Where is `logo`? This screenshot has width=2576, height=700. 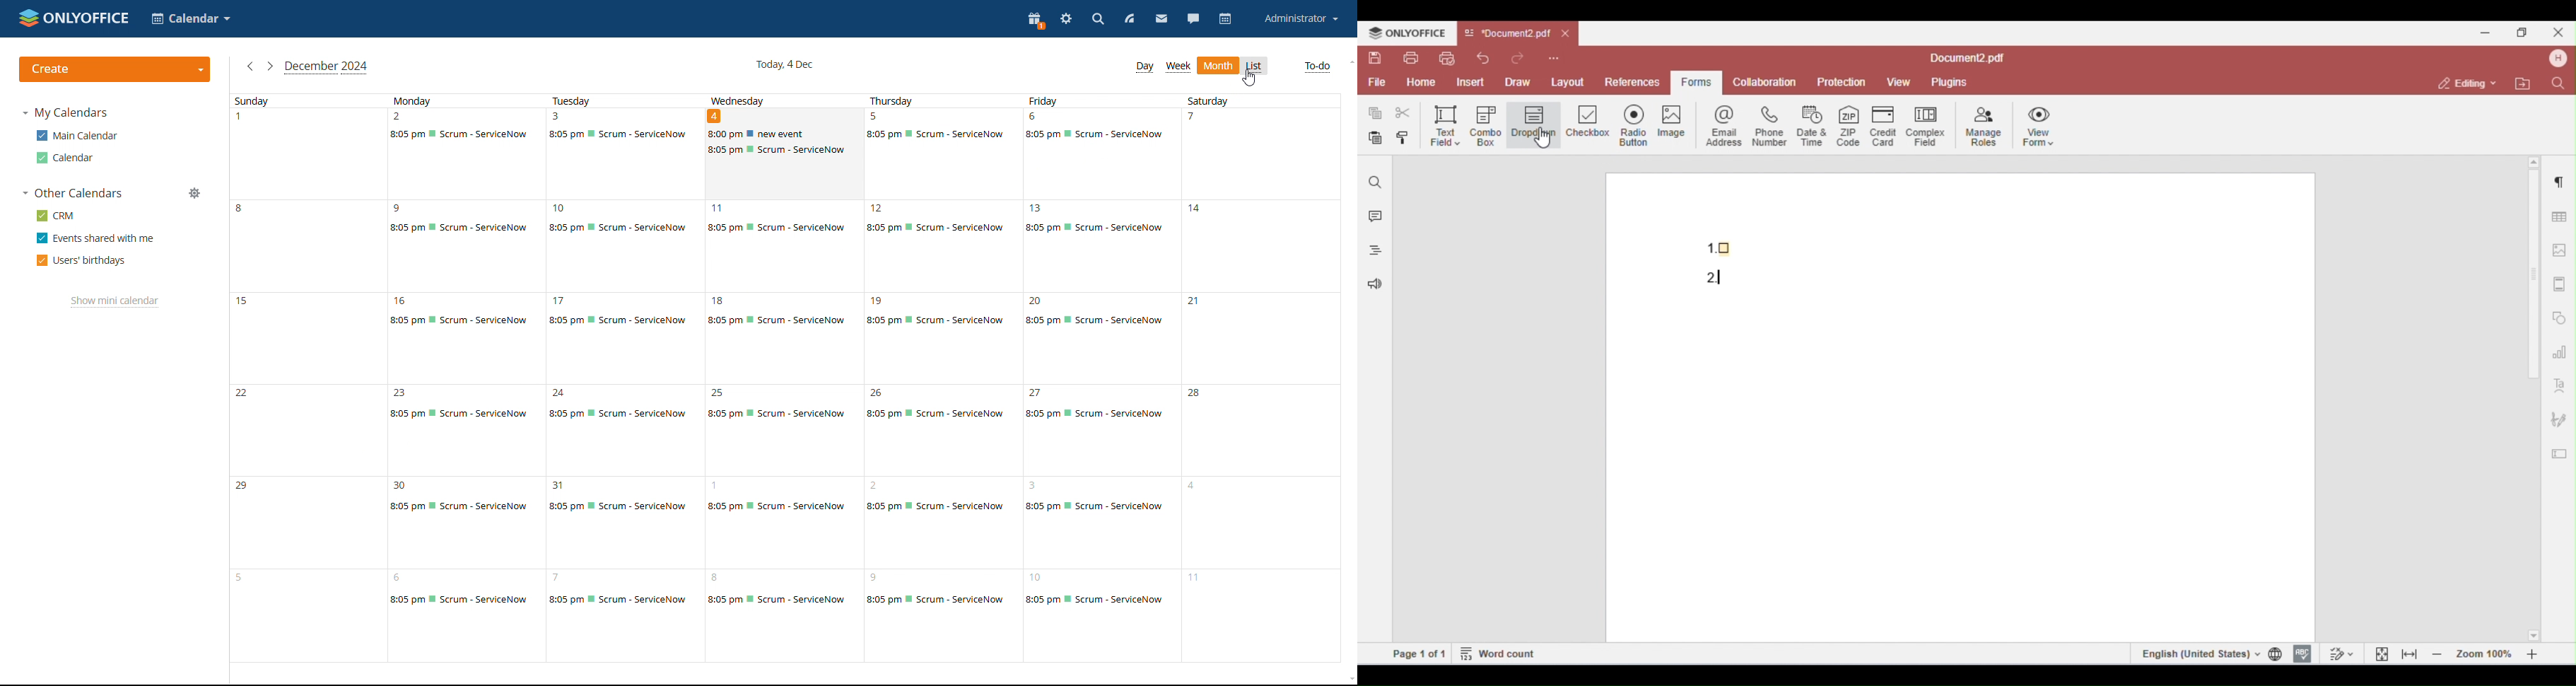
logo is located at coordinates (74, 18).